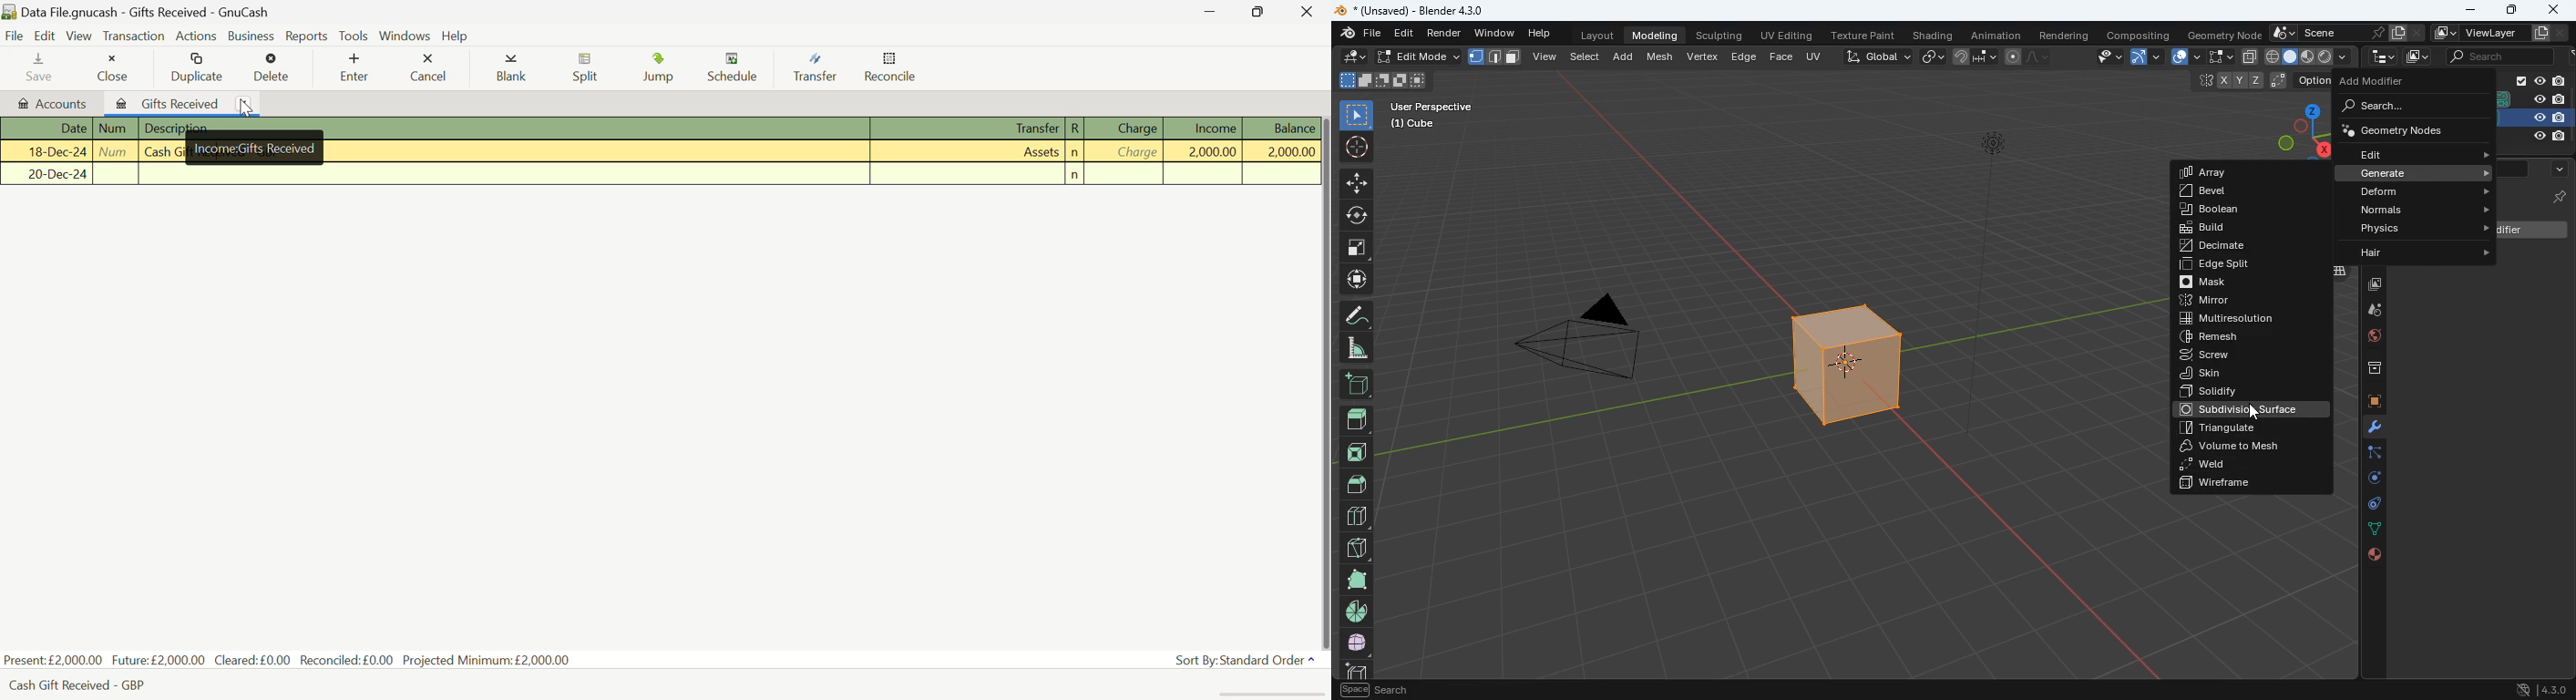 This screenshot has height=700, width=2576. Describe the element at coordinates (1127, 153) in the screenshot. I see `Charge` at that location.